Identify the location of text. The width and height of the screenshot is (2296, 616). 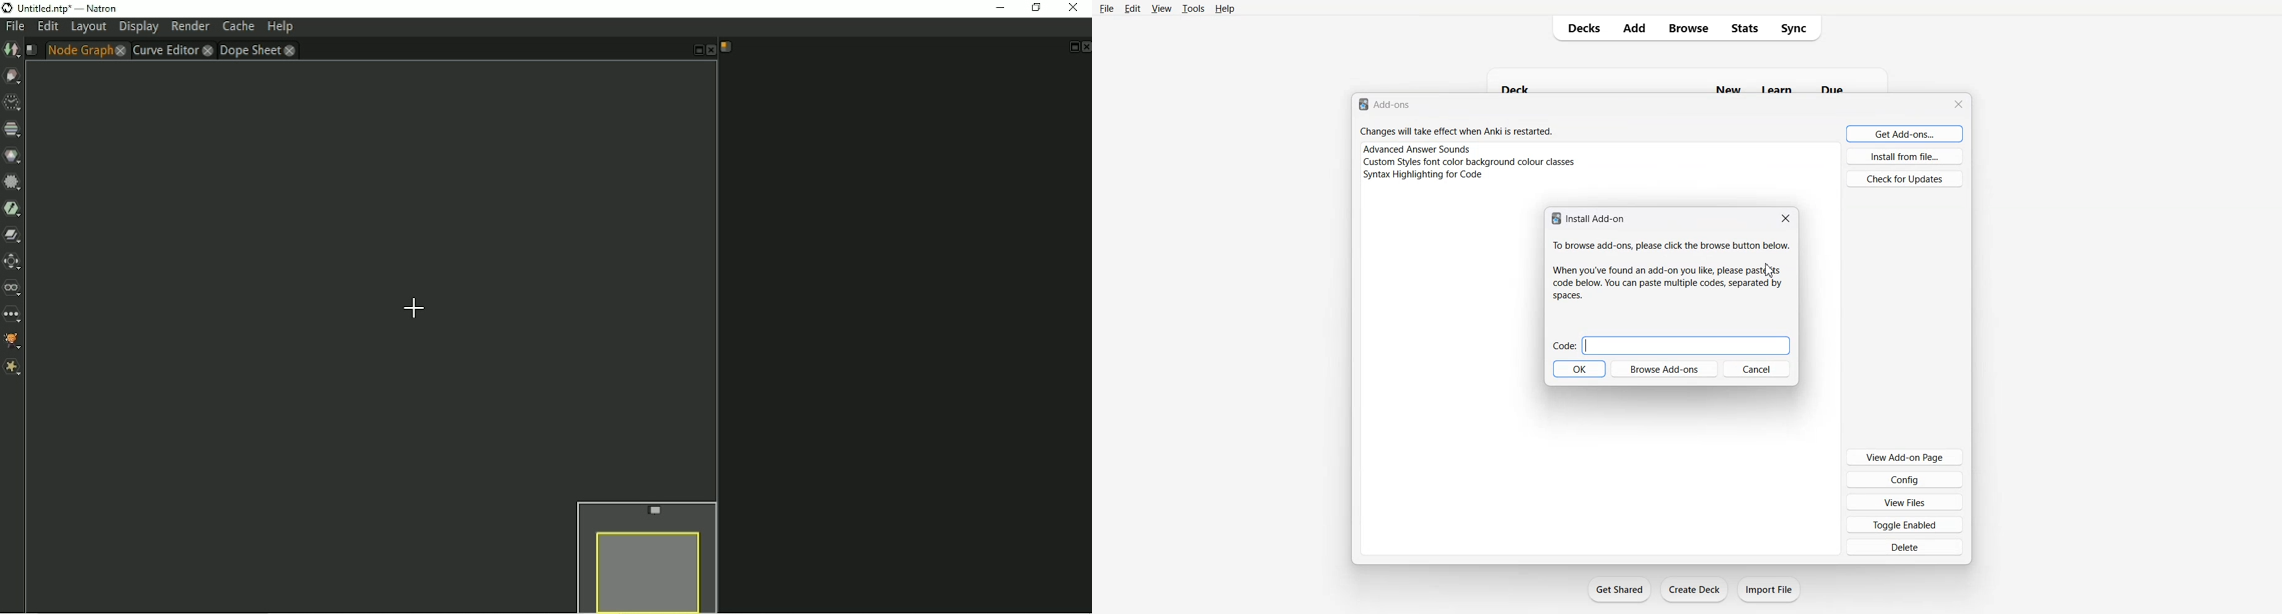
(1673, 247).